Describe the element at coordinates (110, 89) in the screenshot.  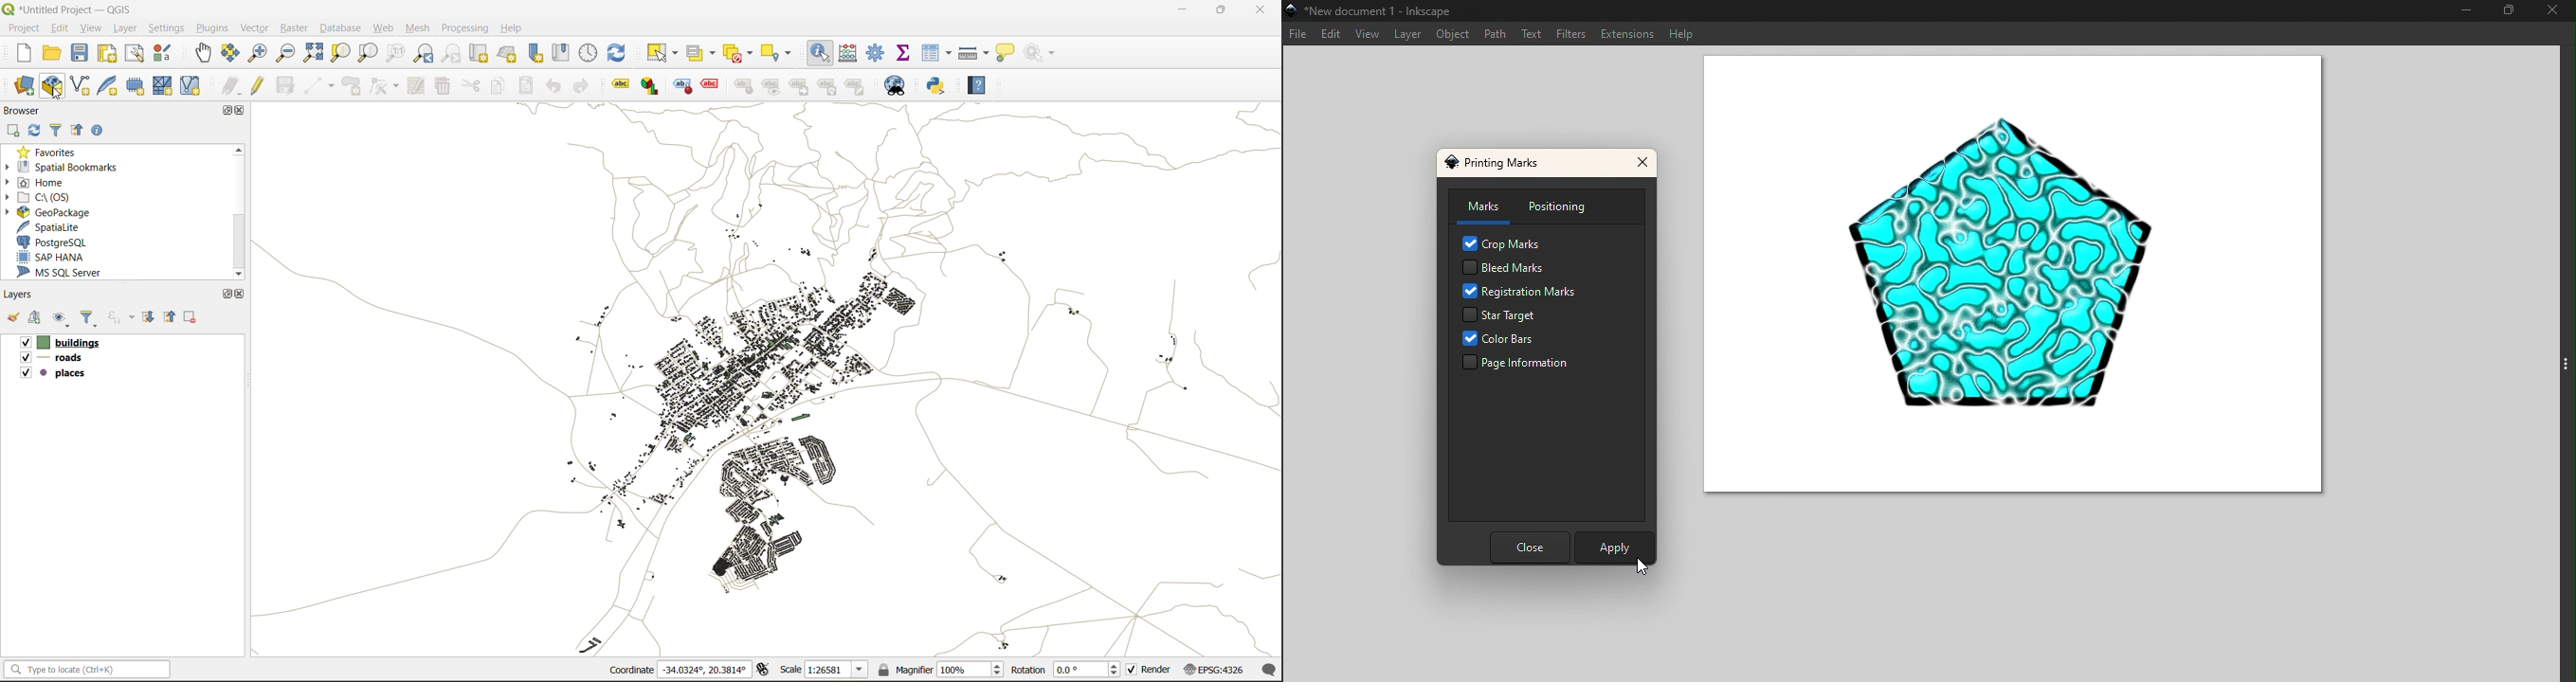
I see `new spatialite` at that location.